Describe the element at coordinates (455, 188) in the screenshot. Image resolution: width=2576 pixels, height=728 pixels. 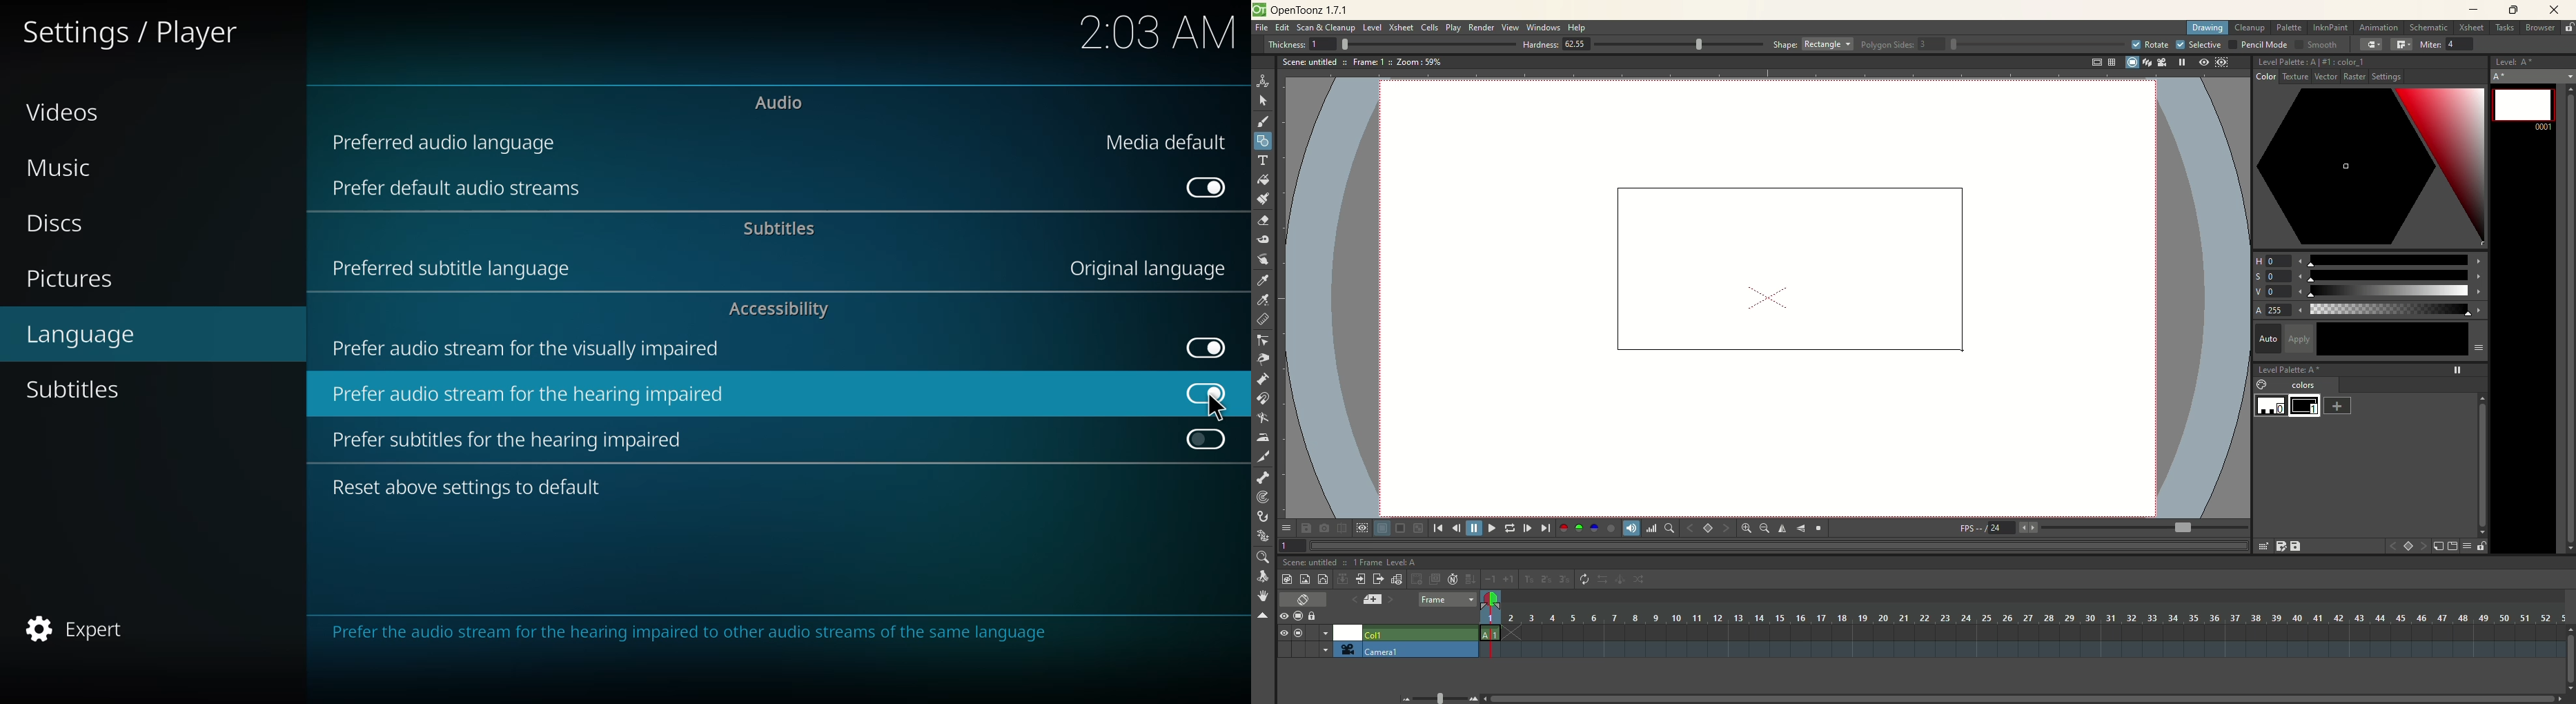
I see `prefer default audio` at that location.